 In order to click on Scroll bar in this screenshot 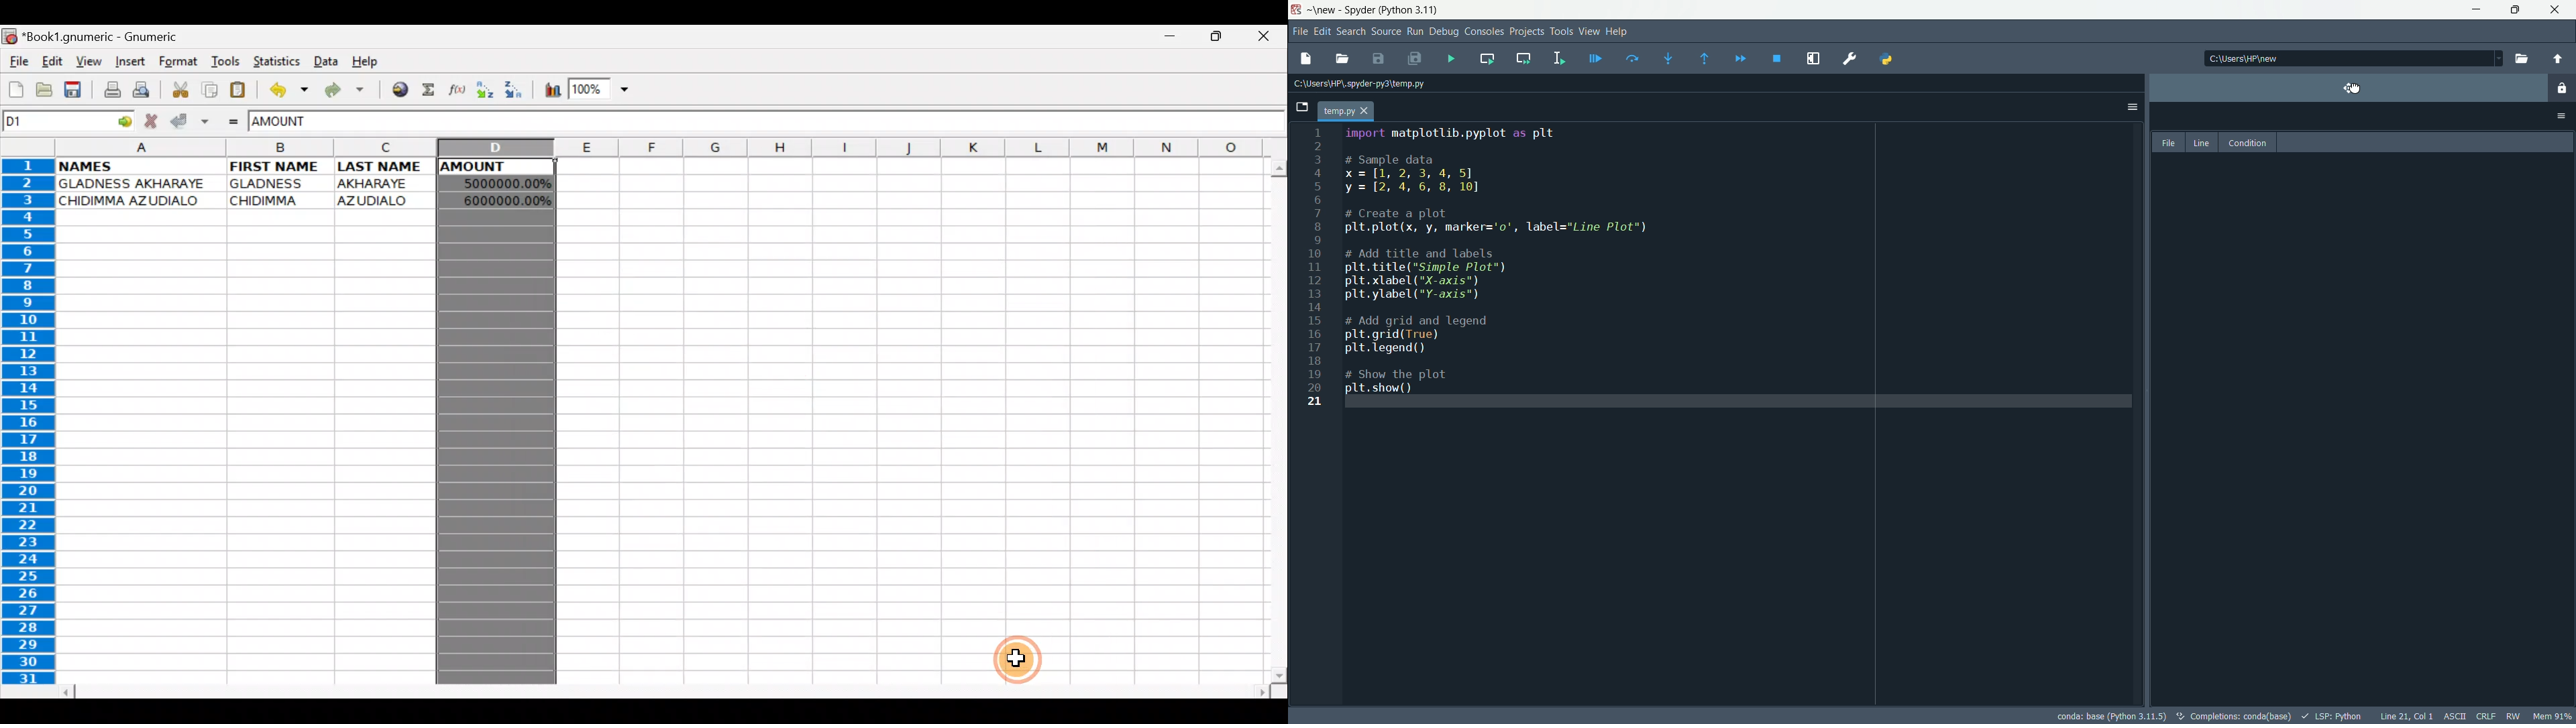, I will do `click(659, 689)`.